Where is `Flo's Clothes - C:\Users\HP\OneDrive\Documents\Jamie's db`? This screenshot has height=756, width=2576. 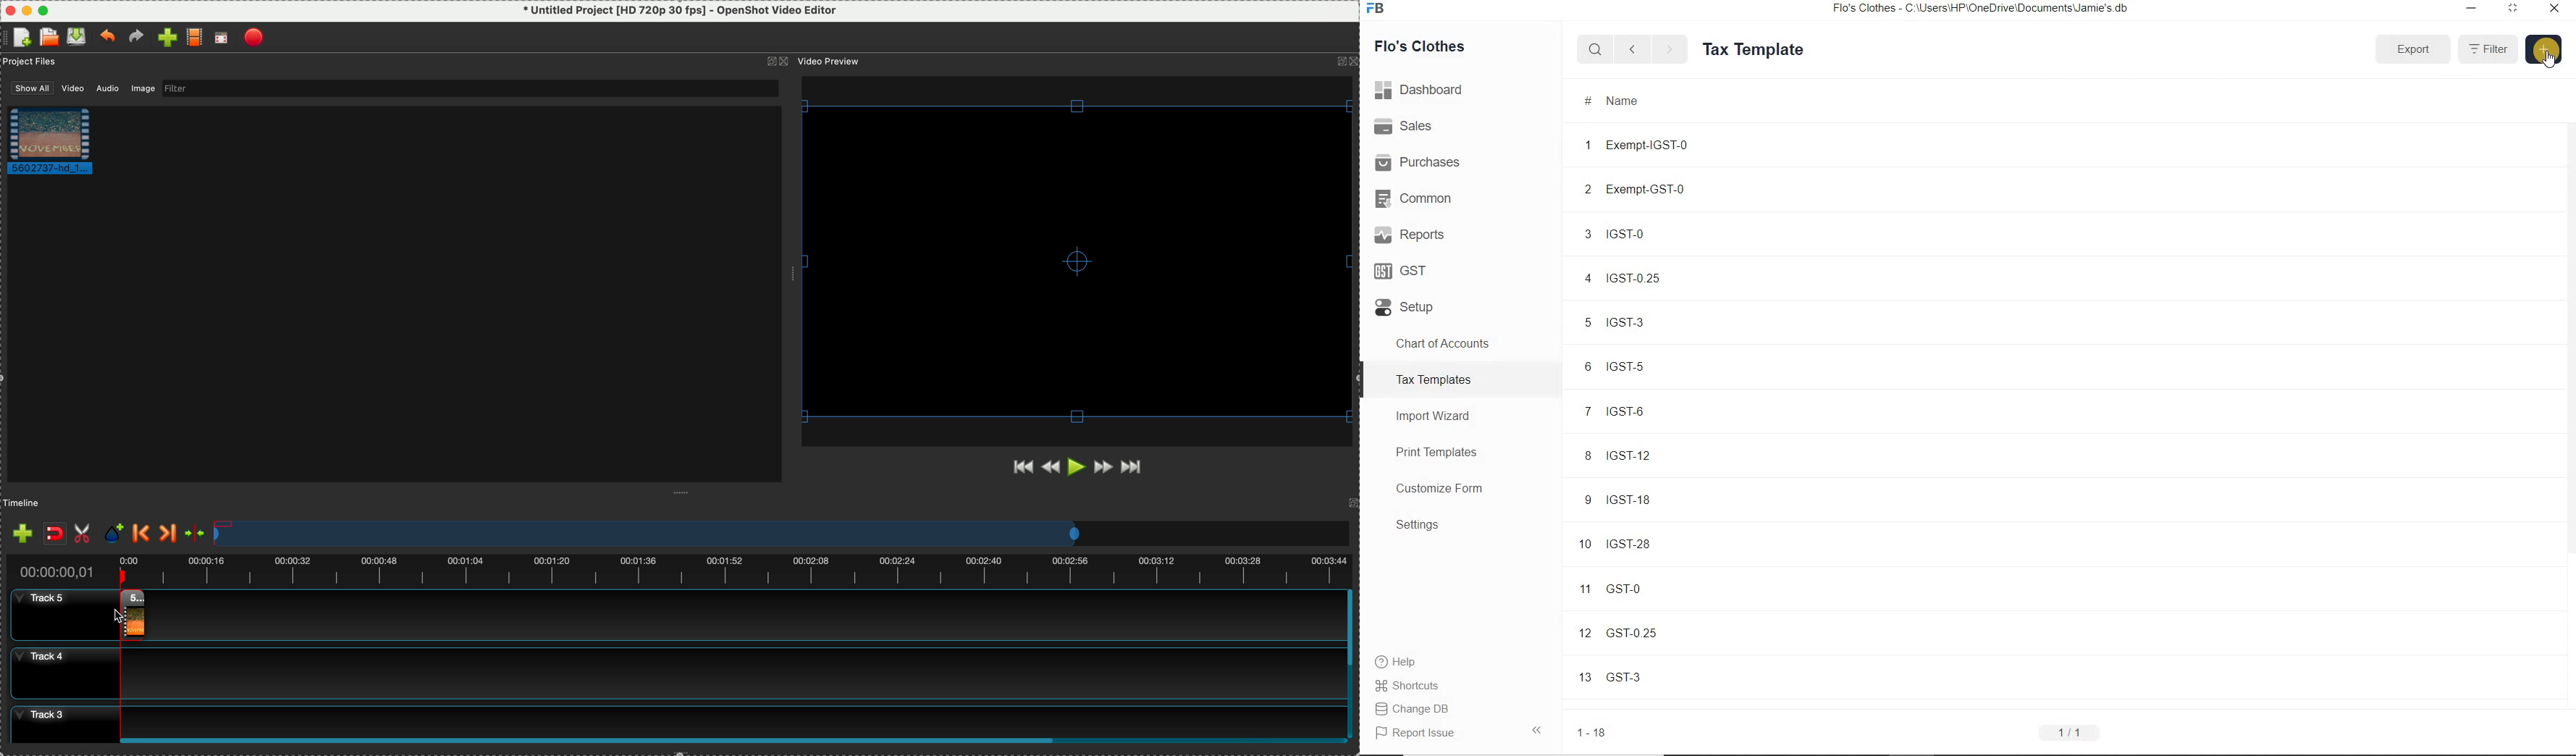
Flo's Clothes - C:\Users\HP\OneDrive\Documents\Jamie's db is located at coordinates (1979, 8).